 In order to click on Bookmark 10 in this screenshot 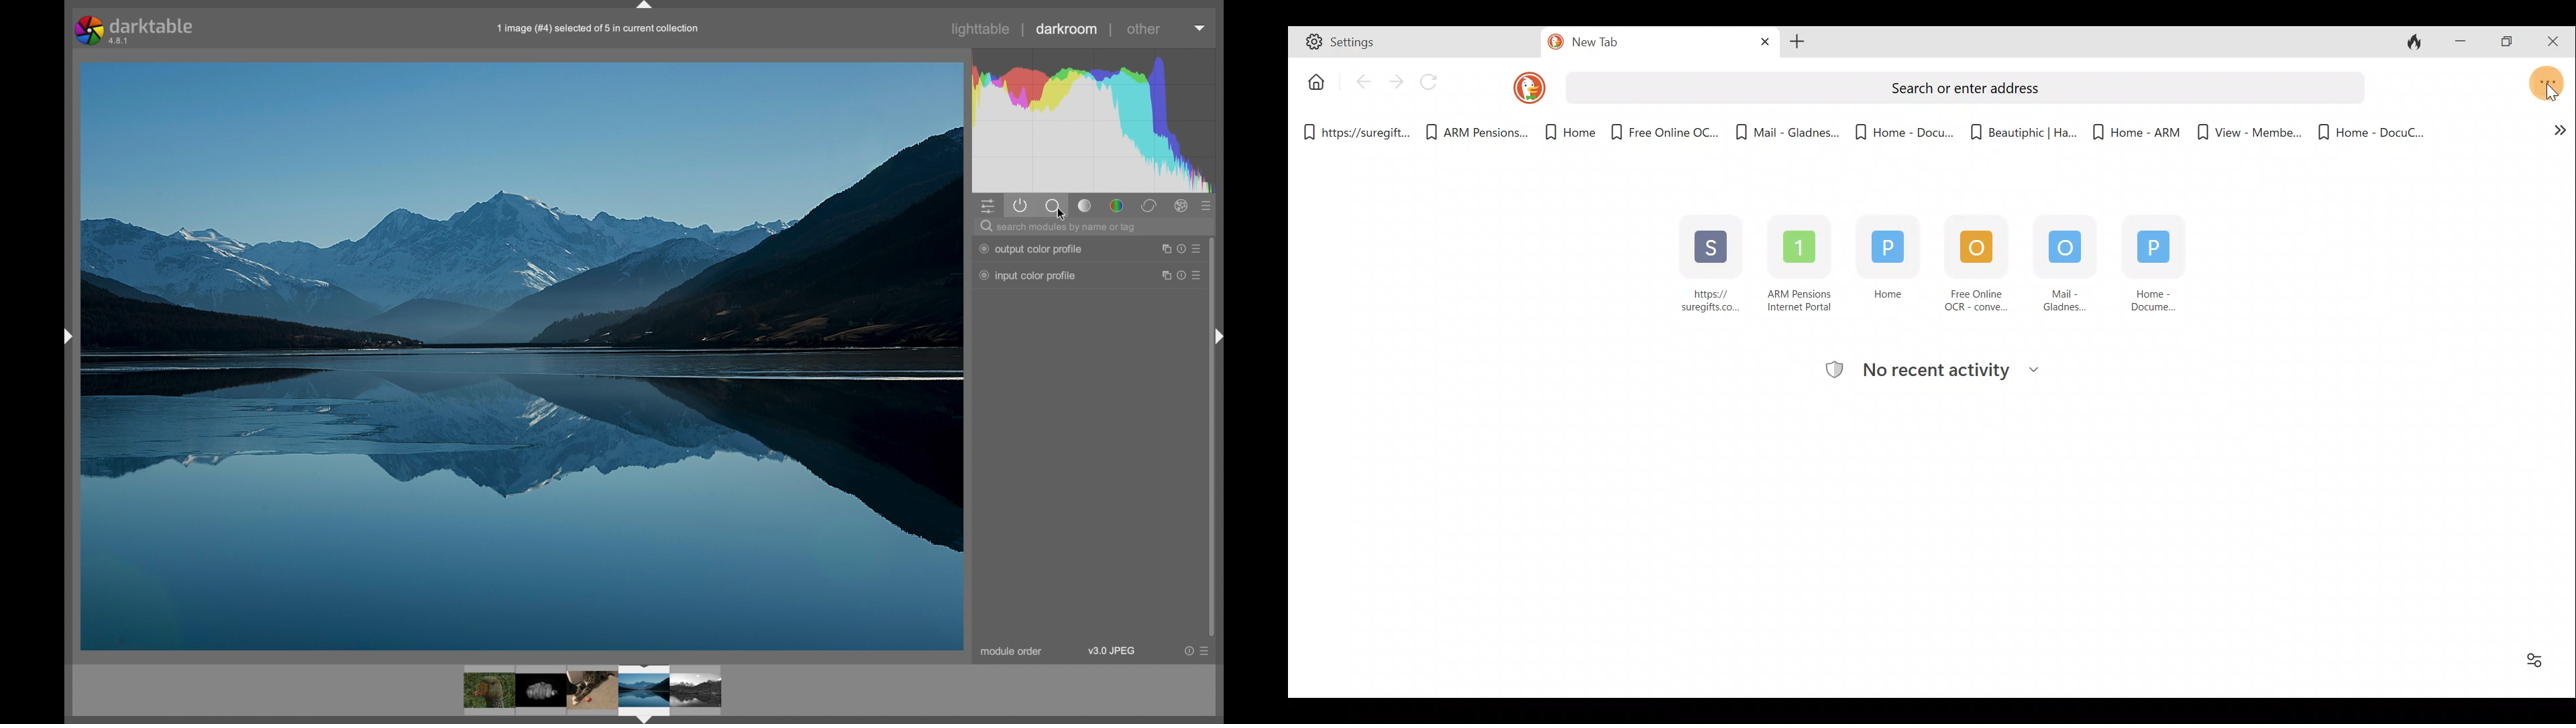, I will do `click(2370, 130)`.